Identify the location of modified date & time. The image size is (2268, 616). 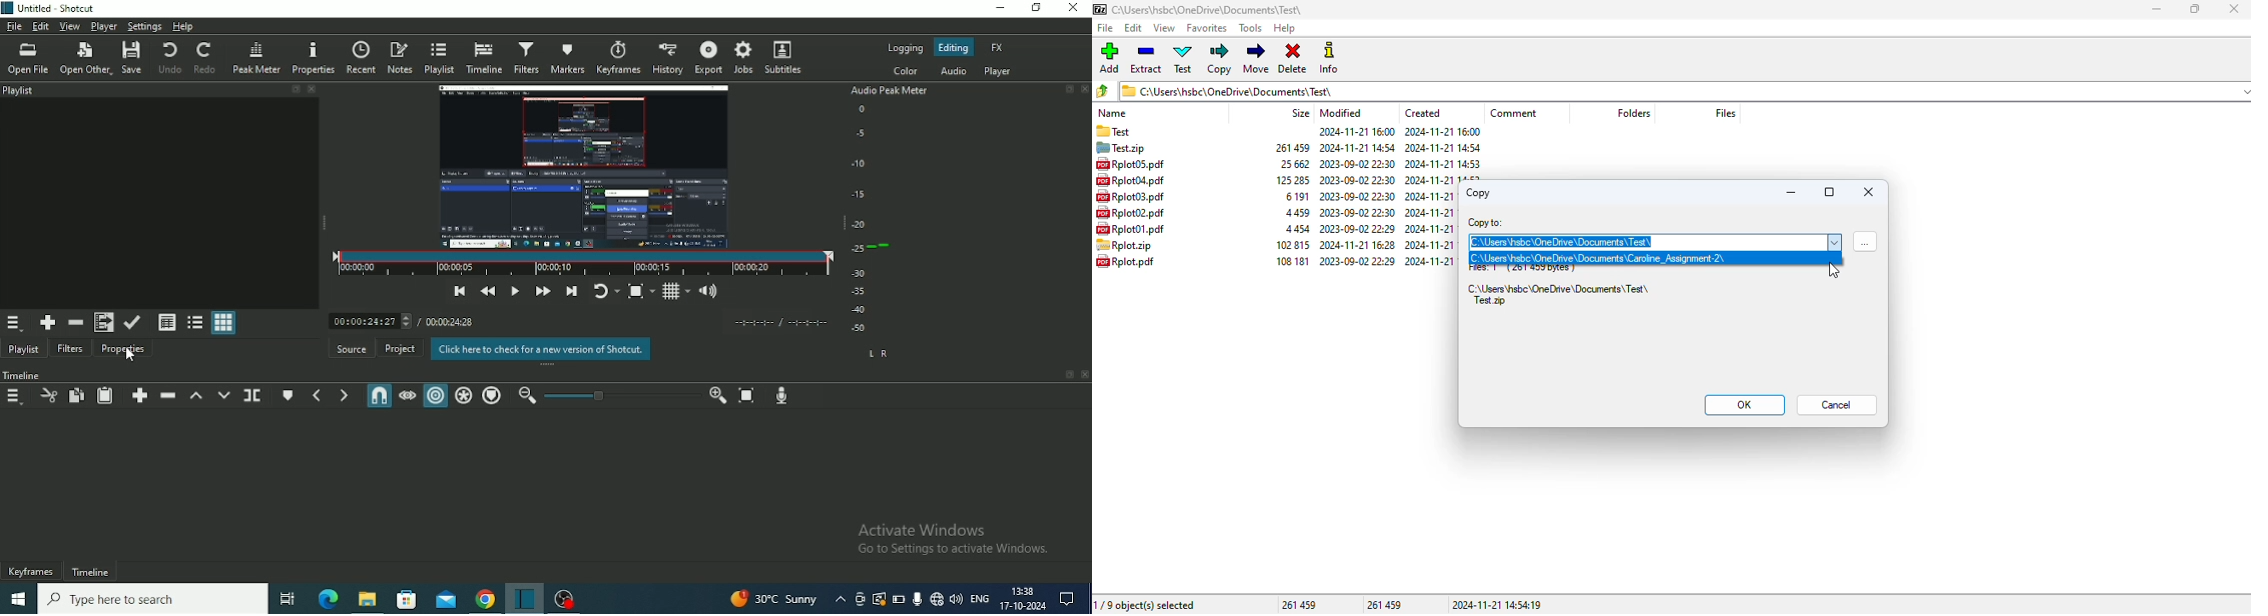
(1357, 131).